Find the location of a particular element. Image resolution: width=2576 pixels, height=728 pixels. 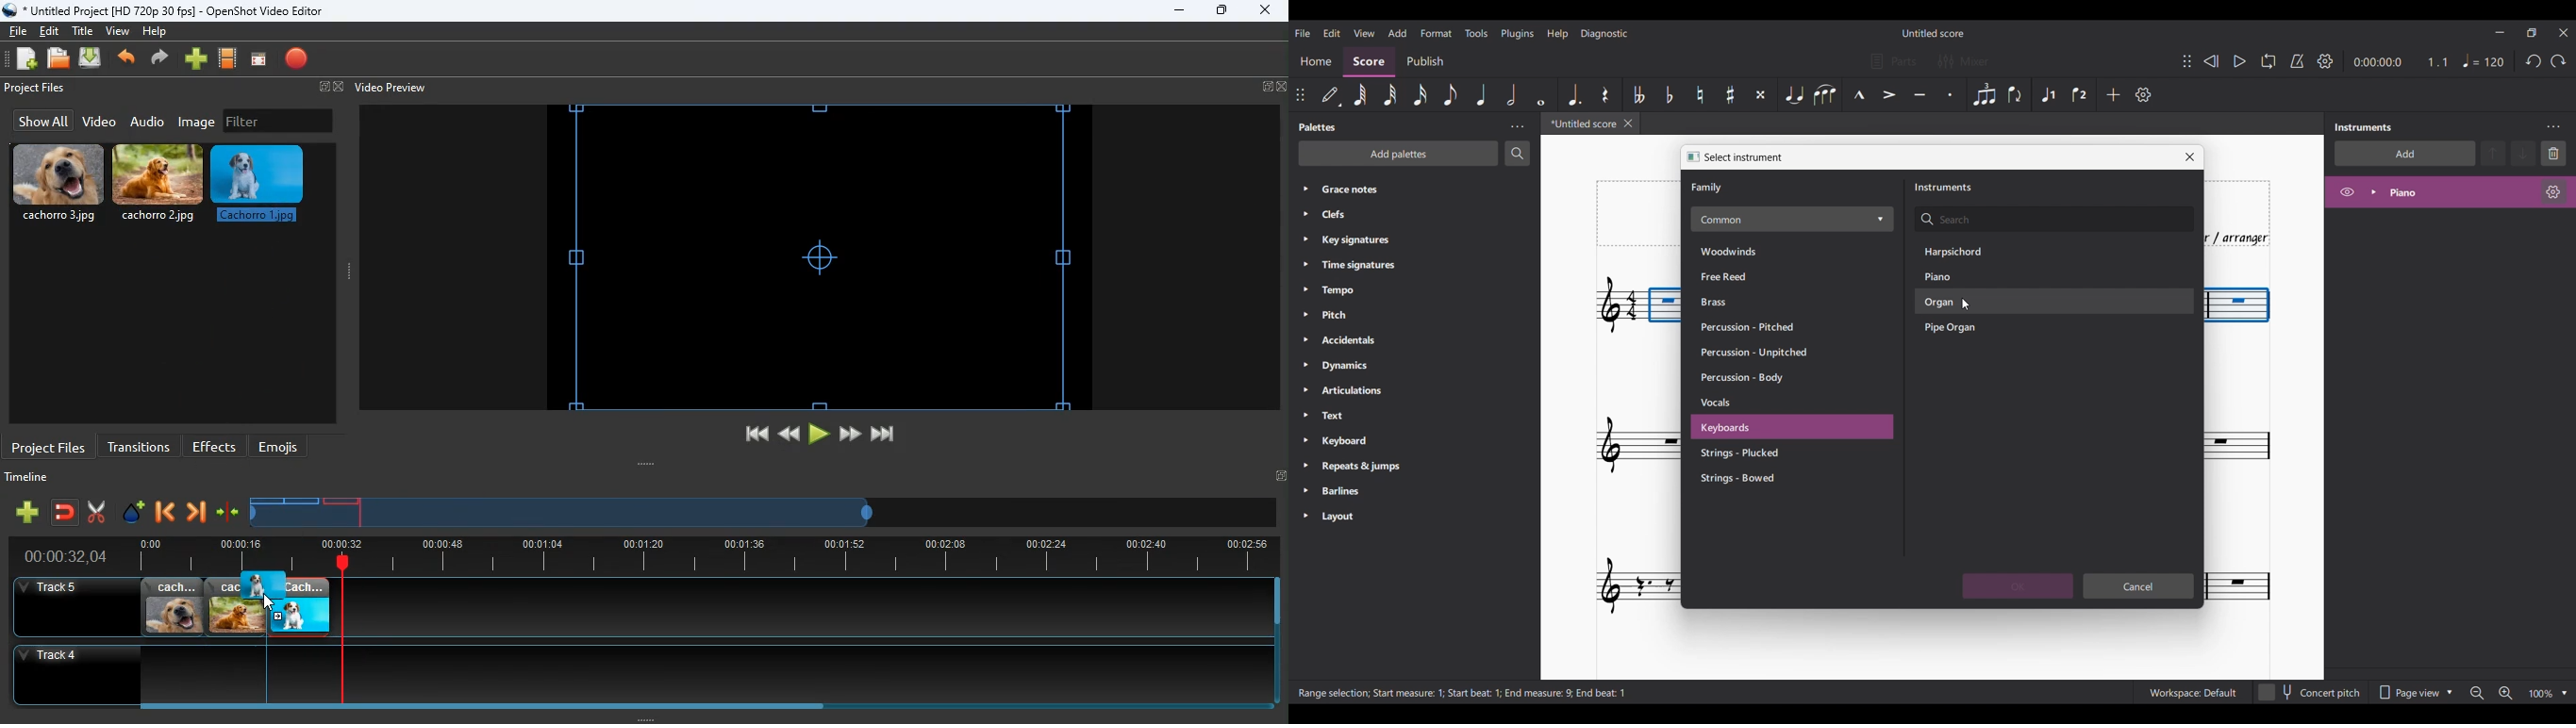

Ratio and duration of current note in score is located at coordinates (2401, 62).